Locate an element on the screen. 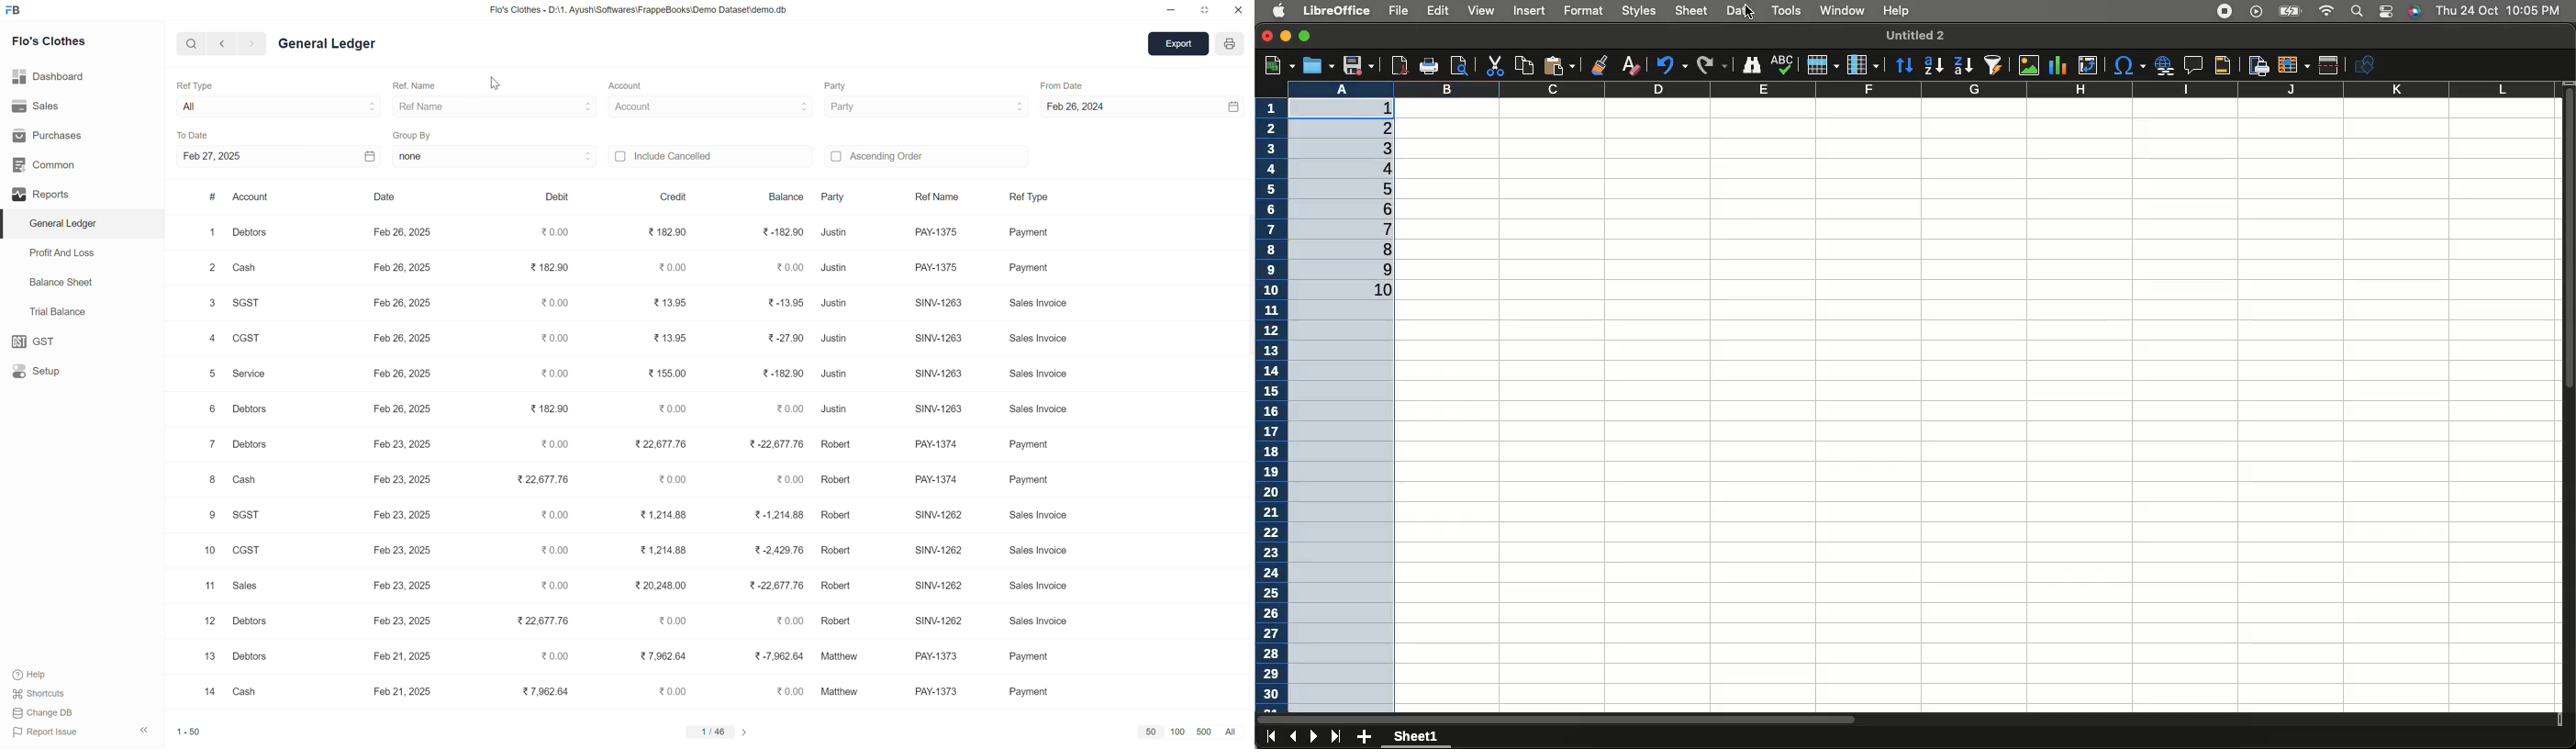 Image resolution: width=2576 pixels, height=756 pixels. 12 is located at coordinates (211, 621).